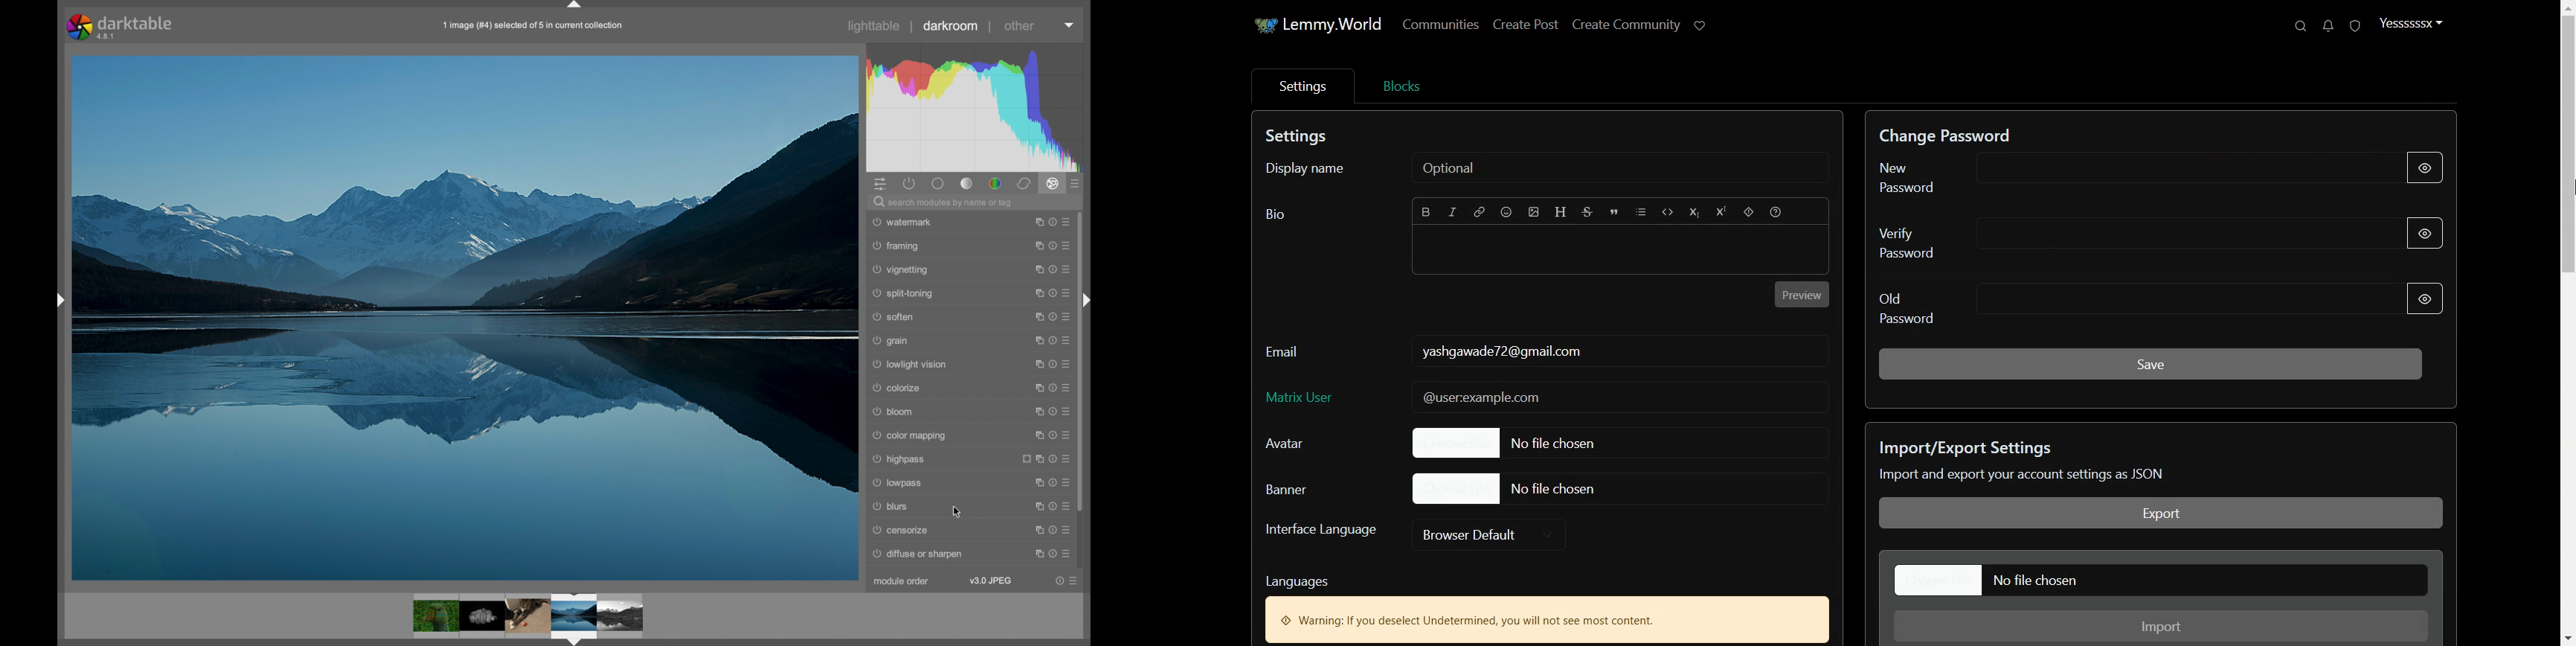 The width and height of the screenshot is (2576, 672). I want to click on photos, so click(528, 617).